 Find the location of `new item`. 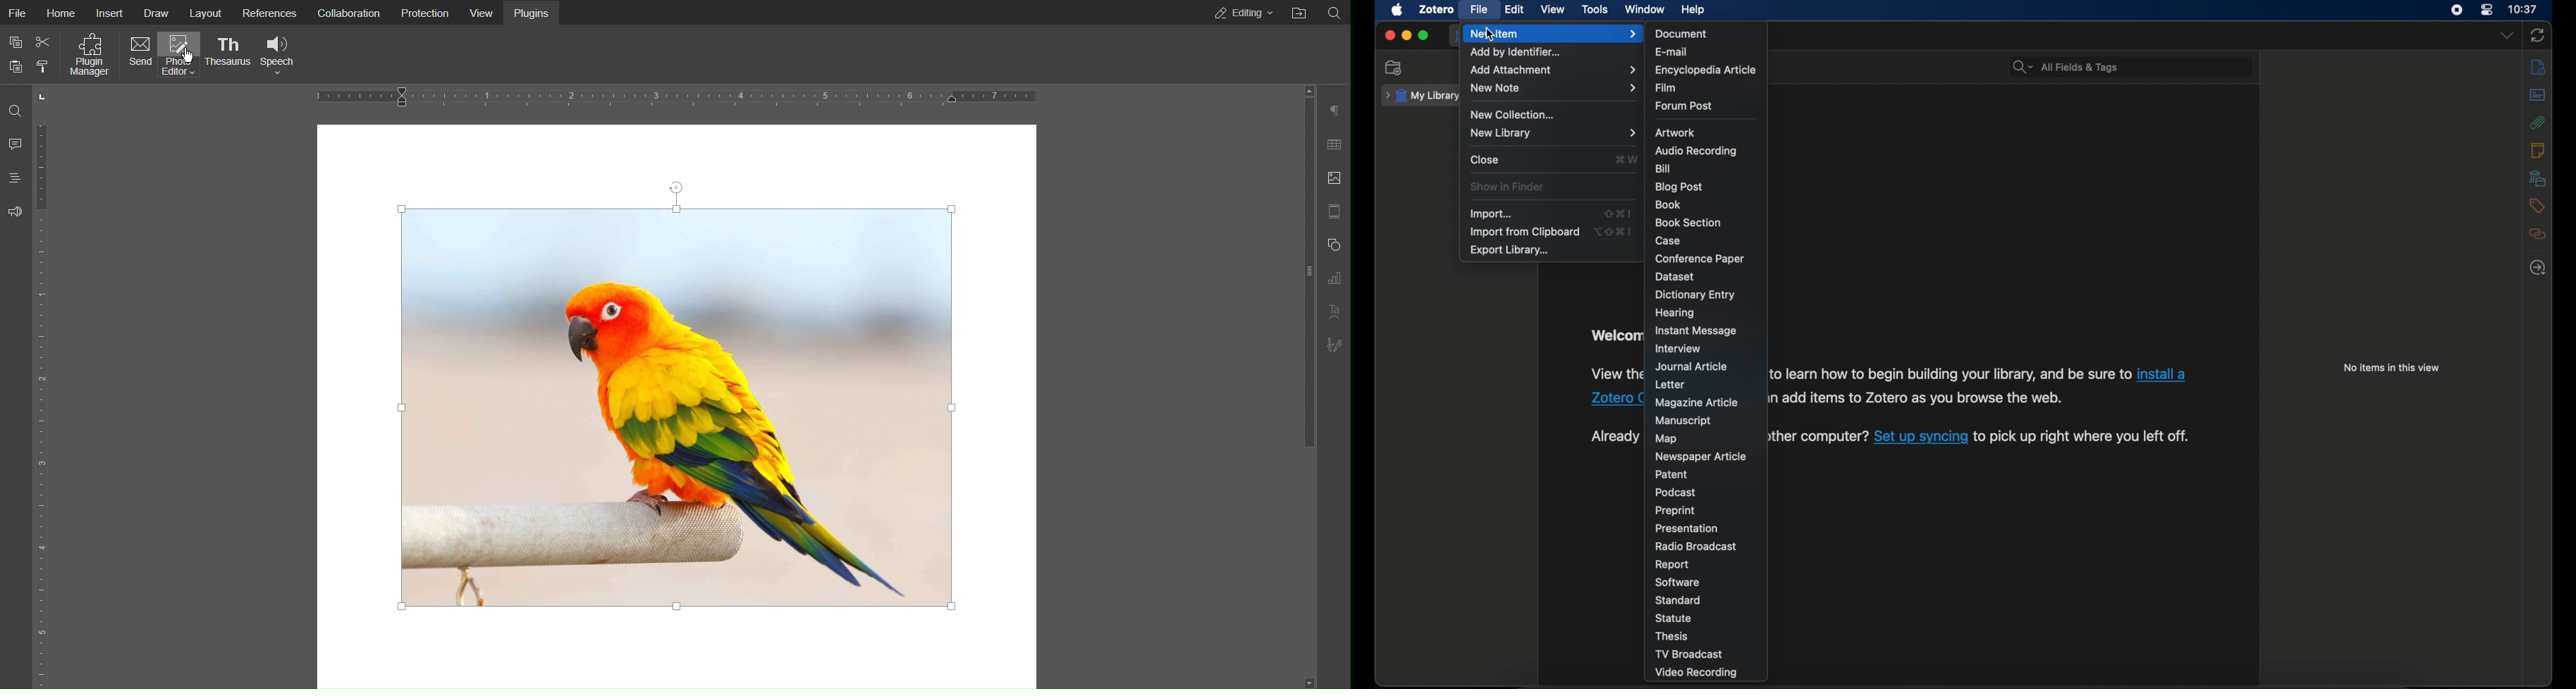

new item is located at coordinates (1553, 34).